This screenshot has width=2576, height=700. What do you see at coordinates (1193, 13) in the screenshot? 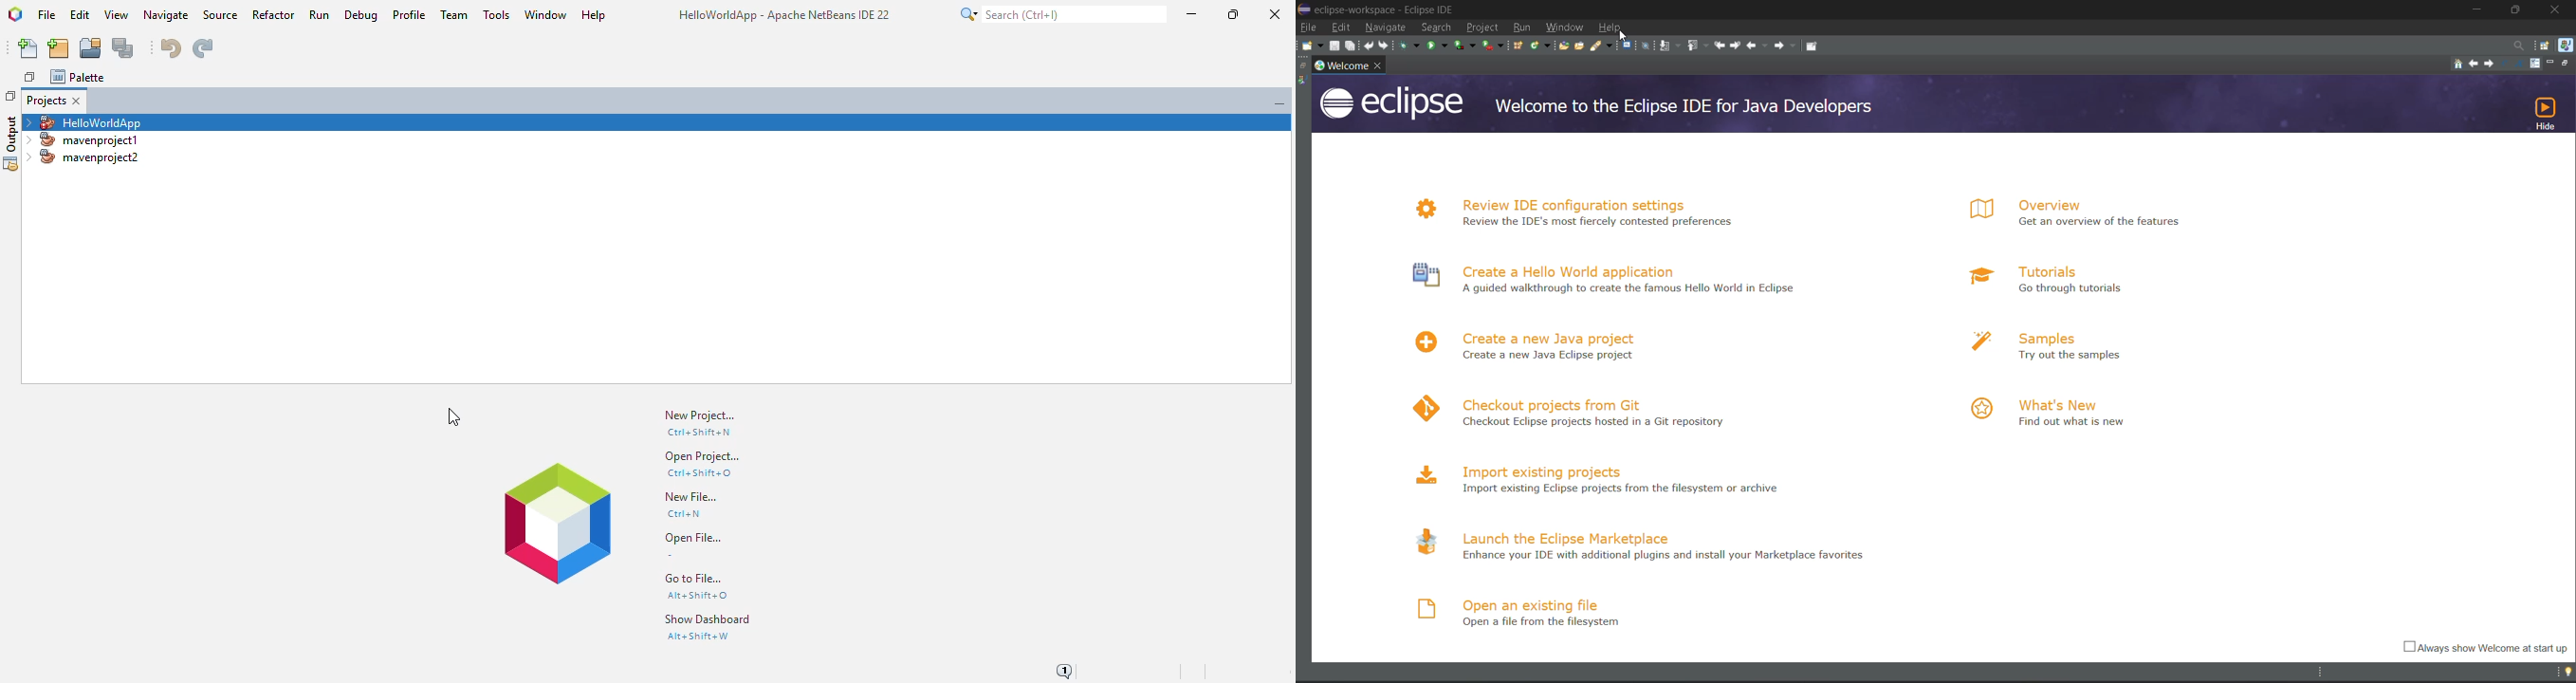
I see `minimize` at bounding box center [1193, 13].